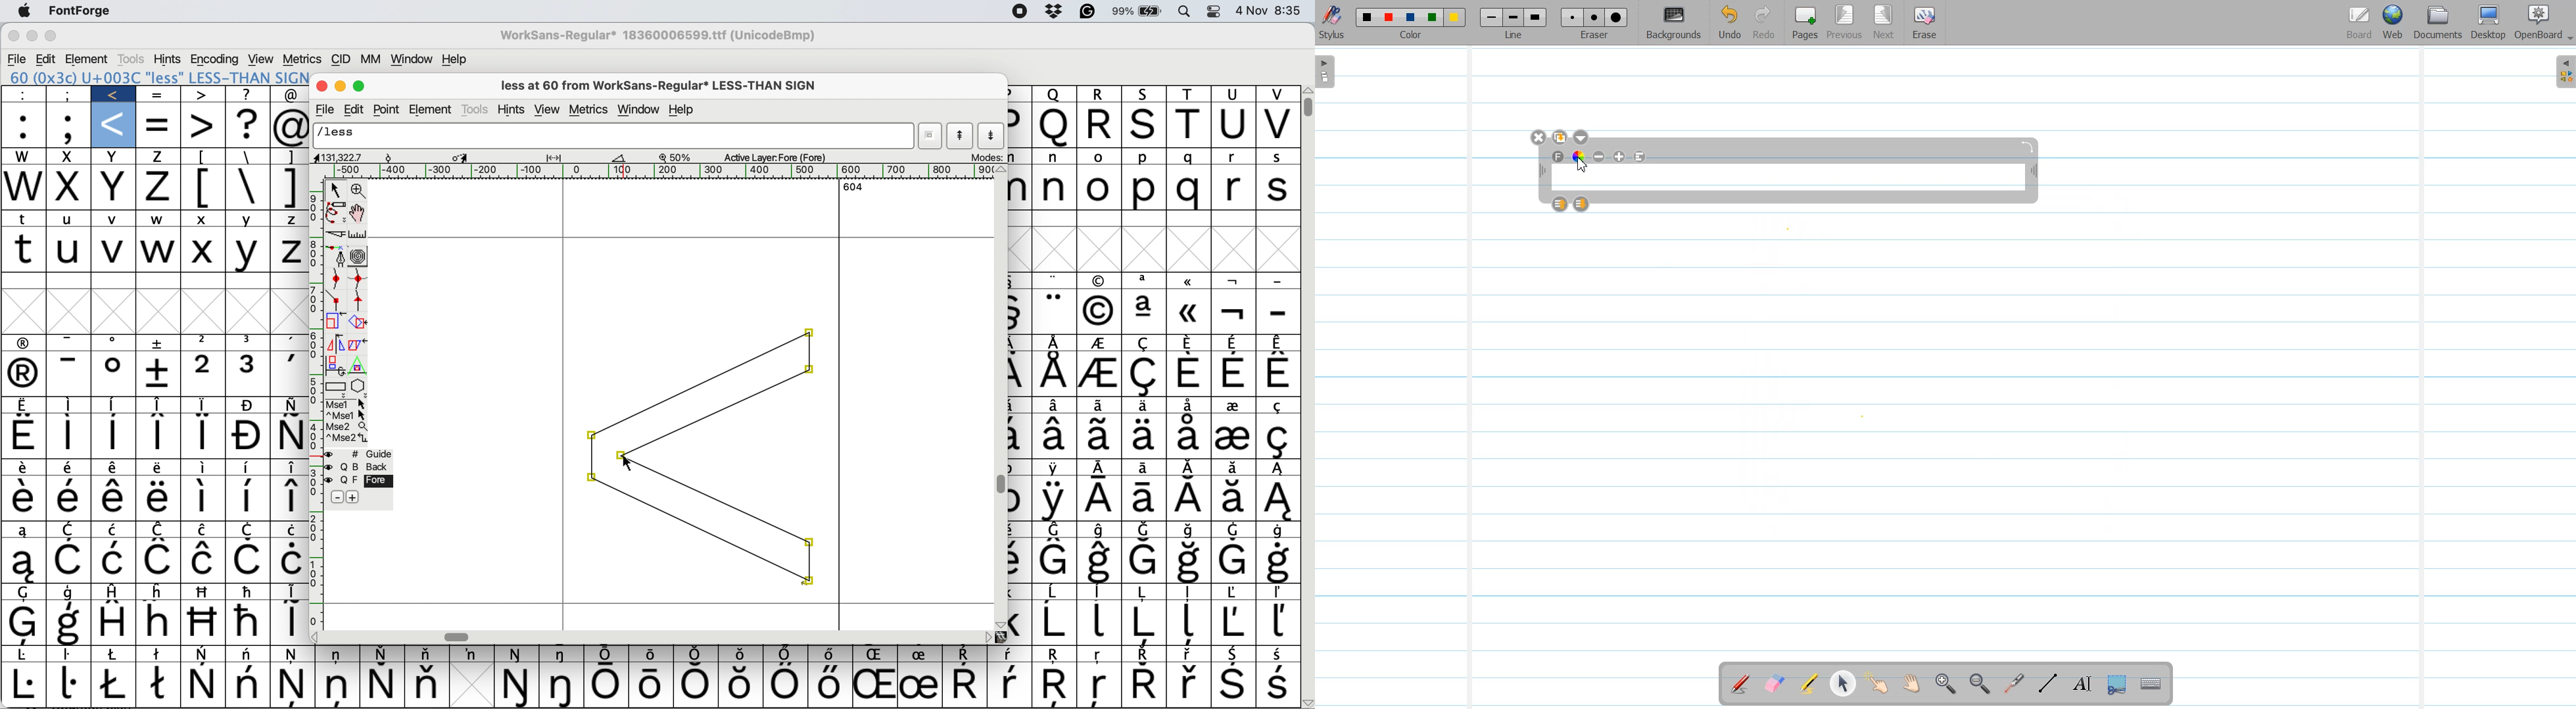 This screenshot has height=728, width=2576. I want to click on Symbol, so click(113, 436).